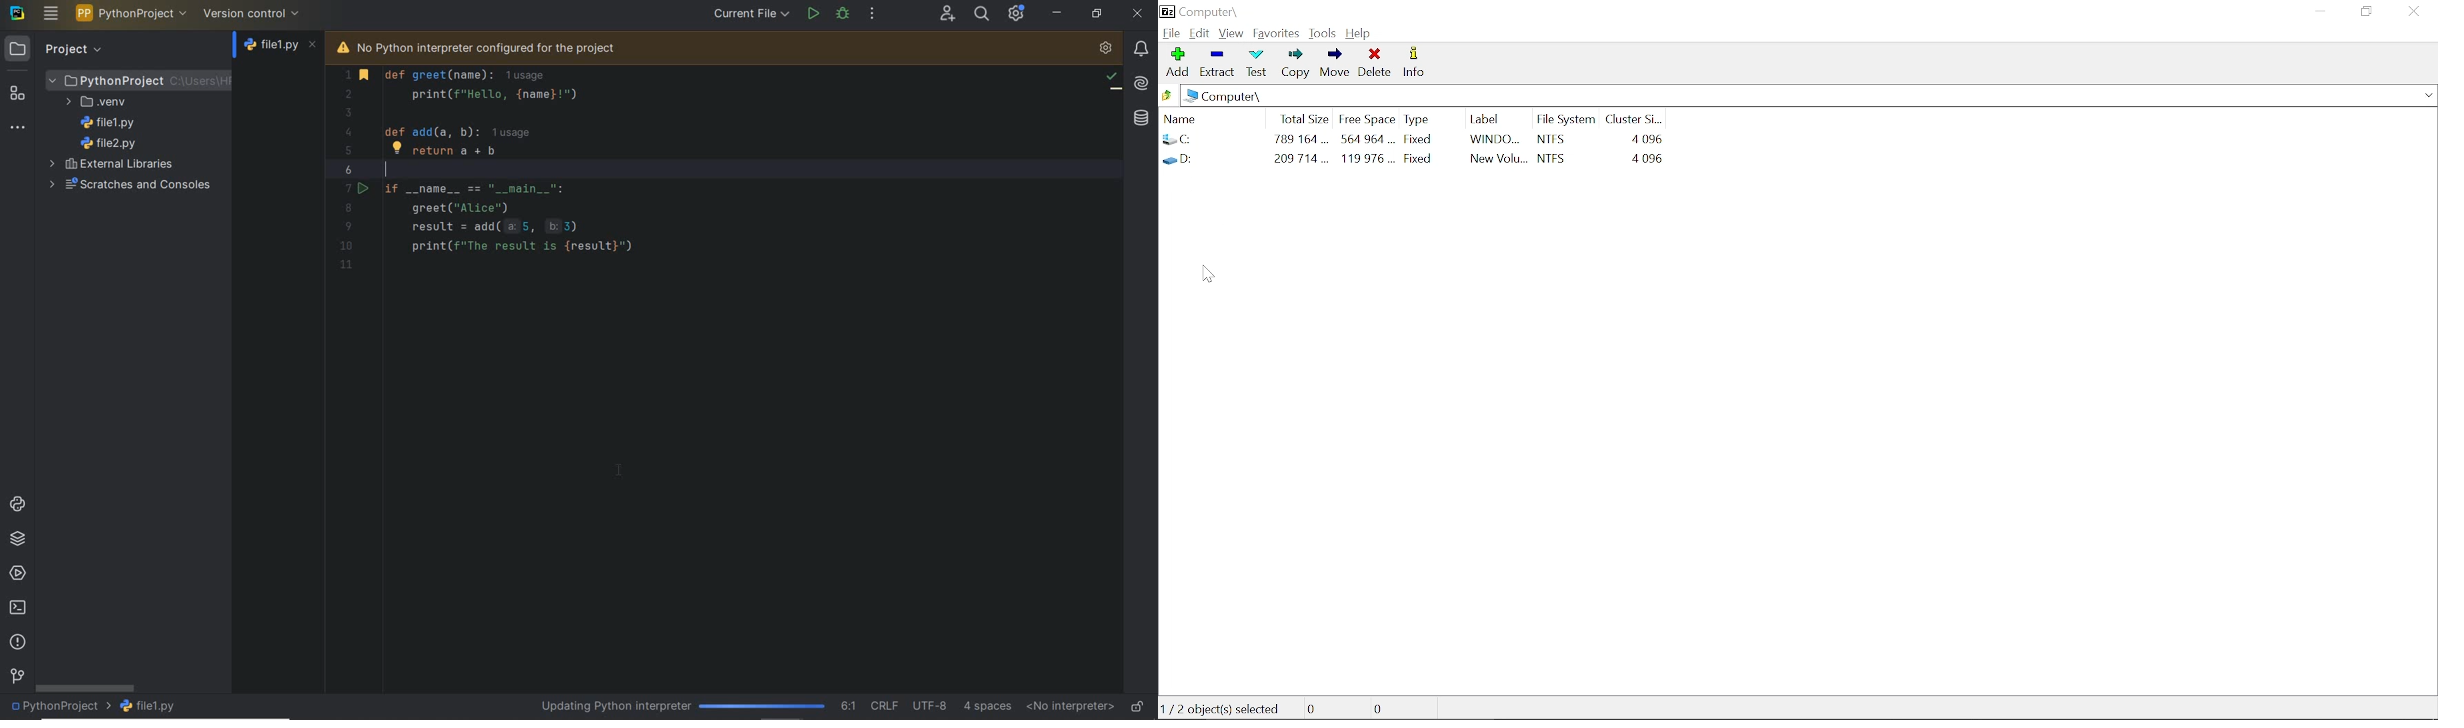 The height and width of the screenshot is (728, 2464). What do you see at coordinates (1169, 97) in the screenshot?
I see `back to last location` at bounding box center [1169, 97].